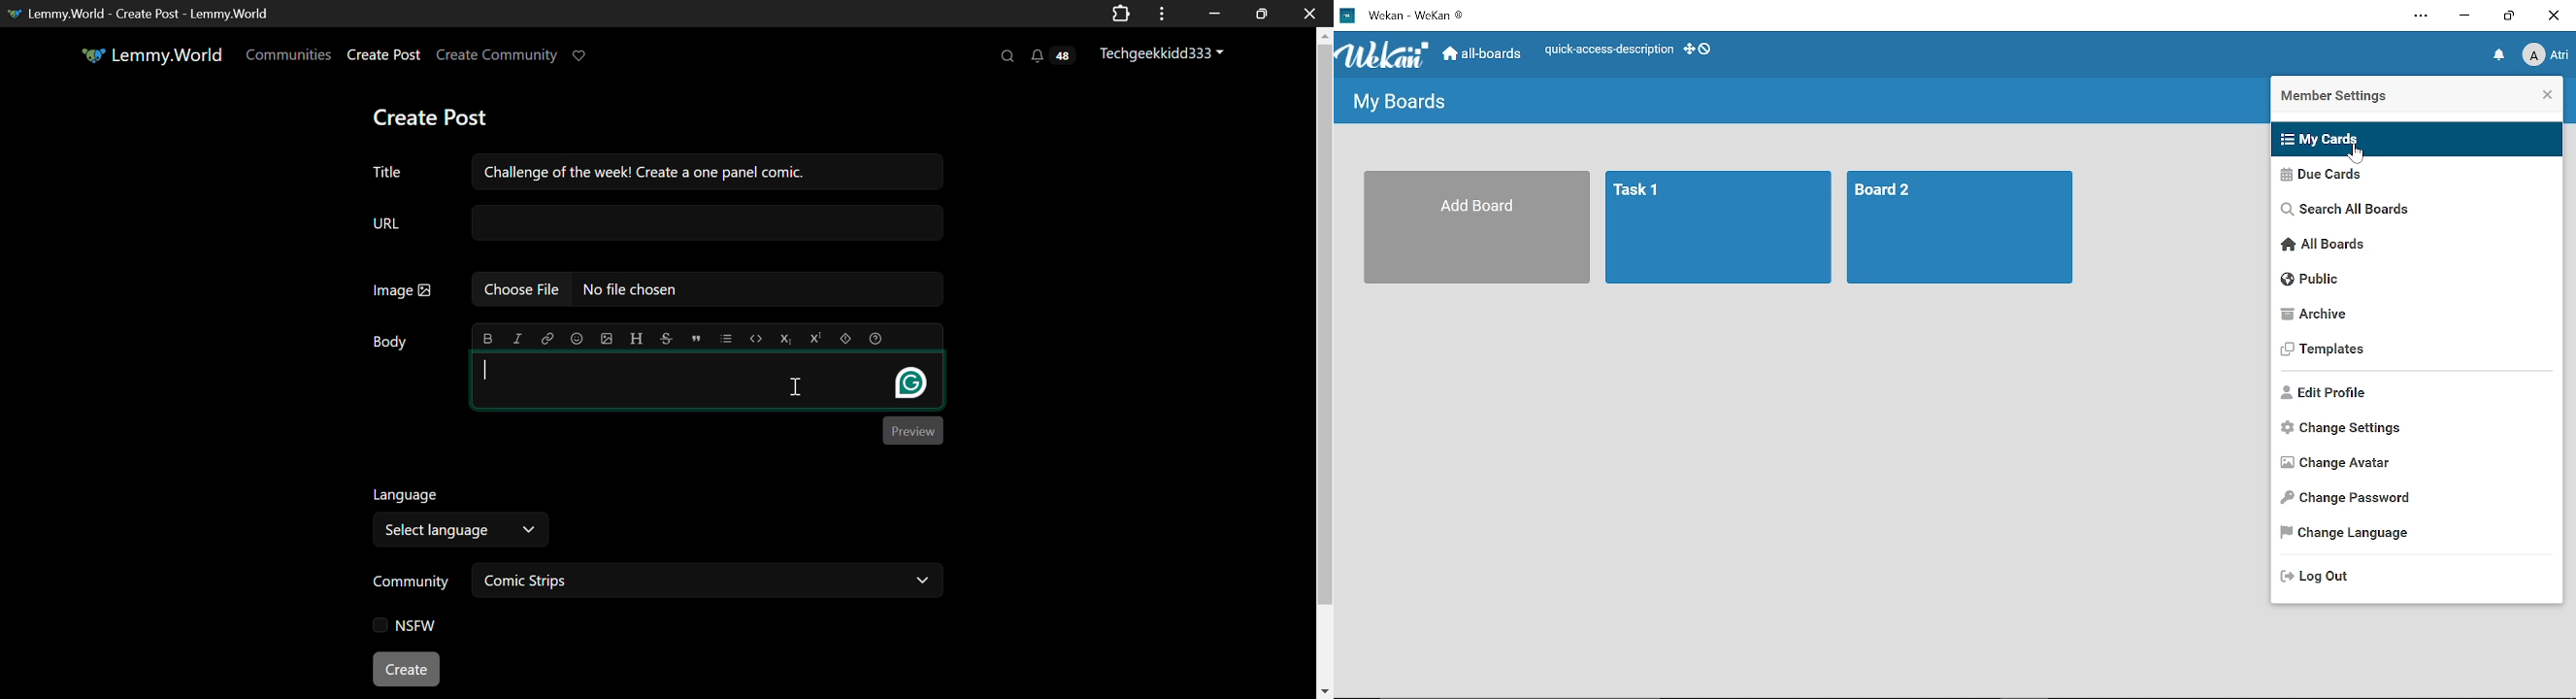 This screenshot has height=700, width=2576. What do you see at coordinates (1409, 15) in the screenshot?
I see `Current window` at bounding box center [1409, 15].